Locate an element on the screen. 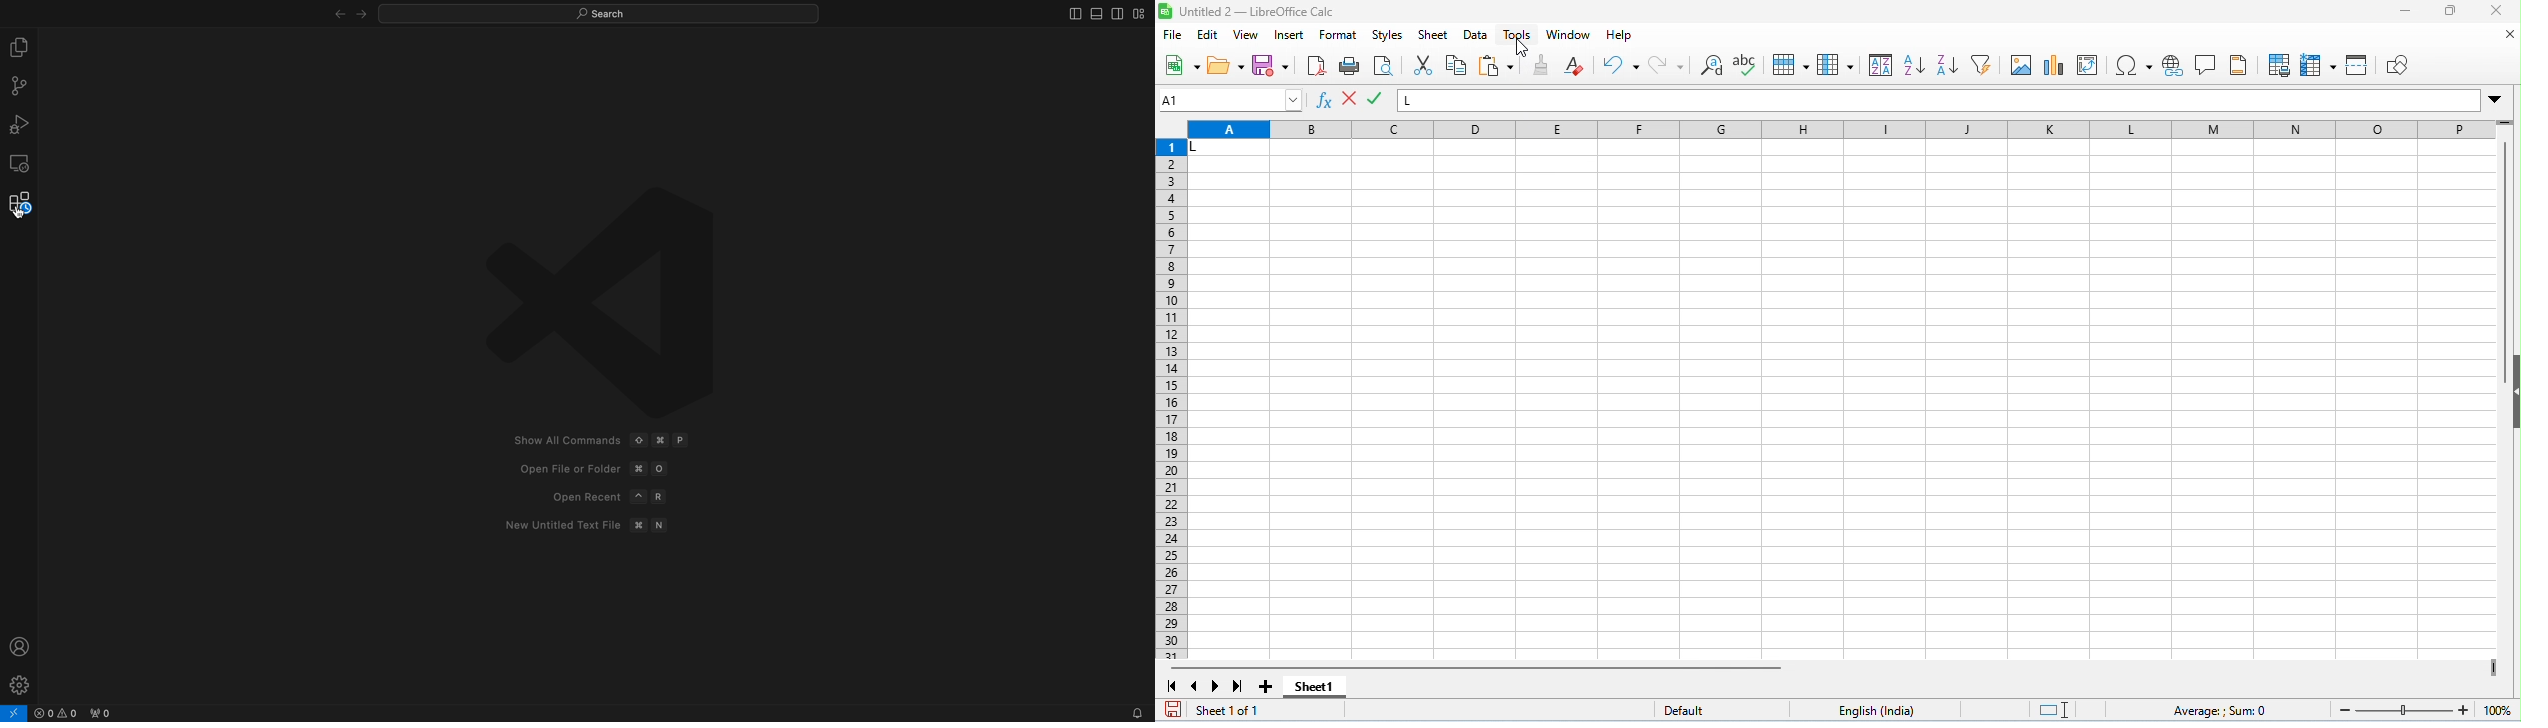  next is located at coordinates (1216, 686).